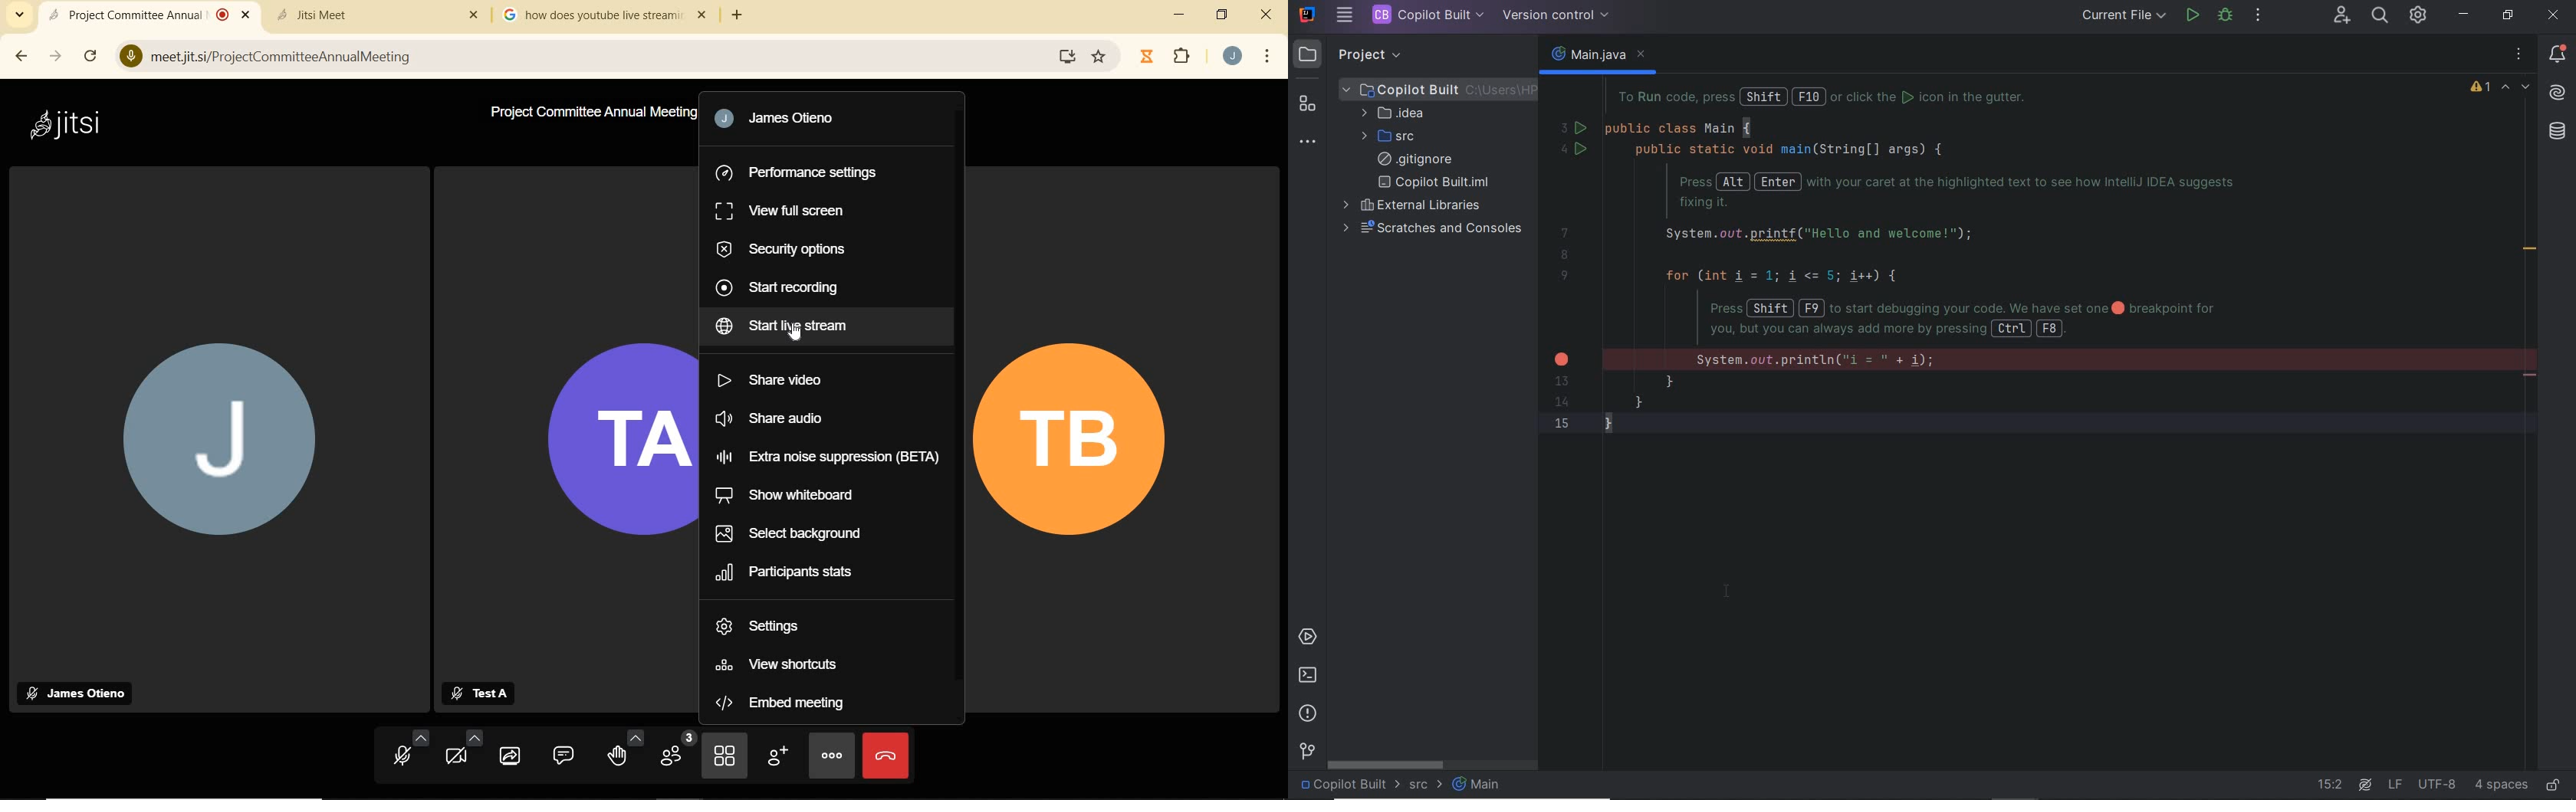  I want to click on view full screen, so click(786, 210).